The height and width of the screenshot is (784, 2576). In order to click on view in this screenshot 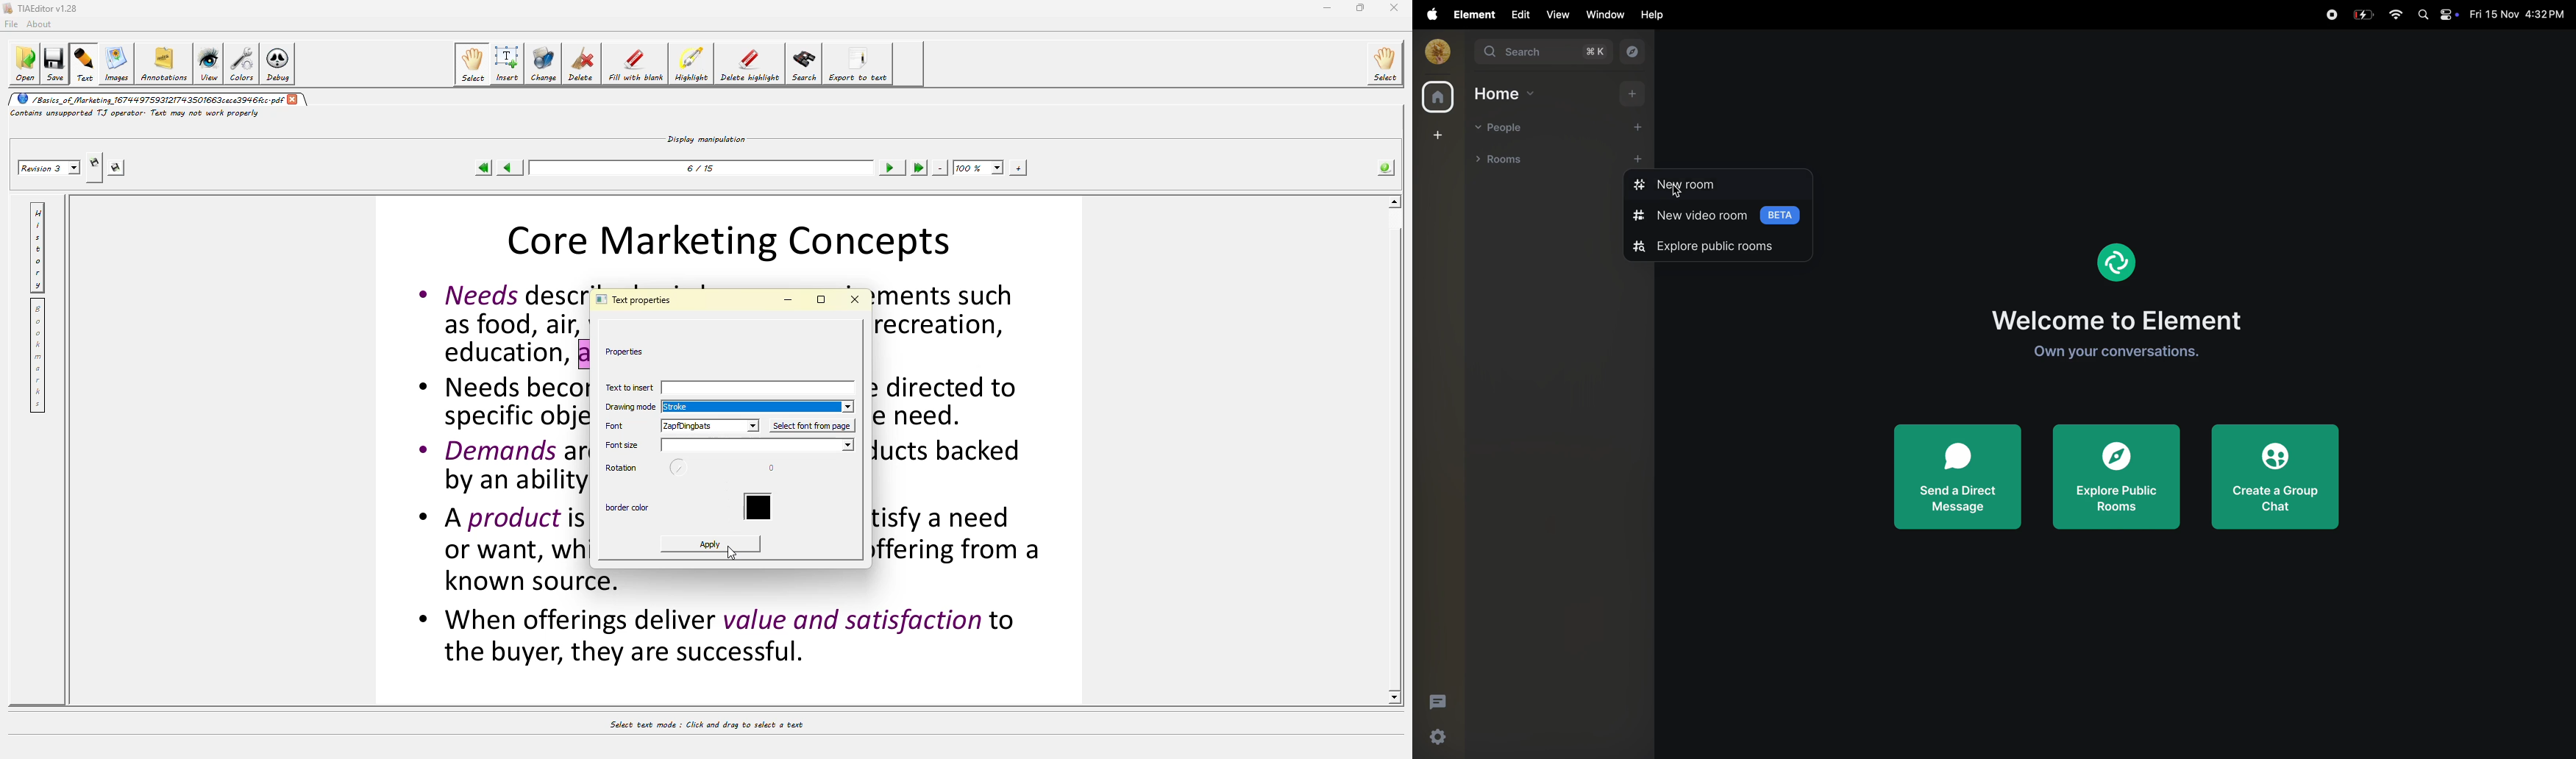, I will do `click(1557, 14)`.